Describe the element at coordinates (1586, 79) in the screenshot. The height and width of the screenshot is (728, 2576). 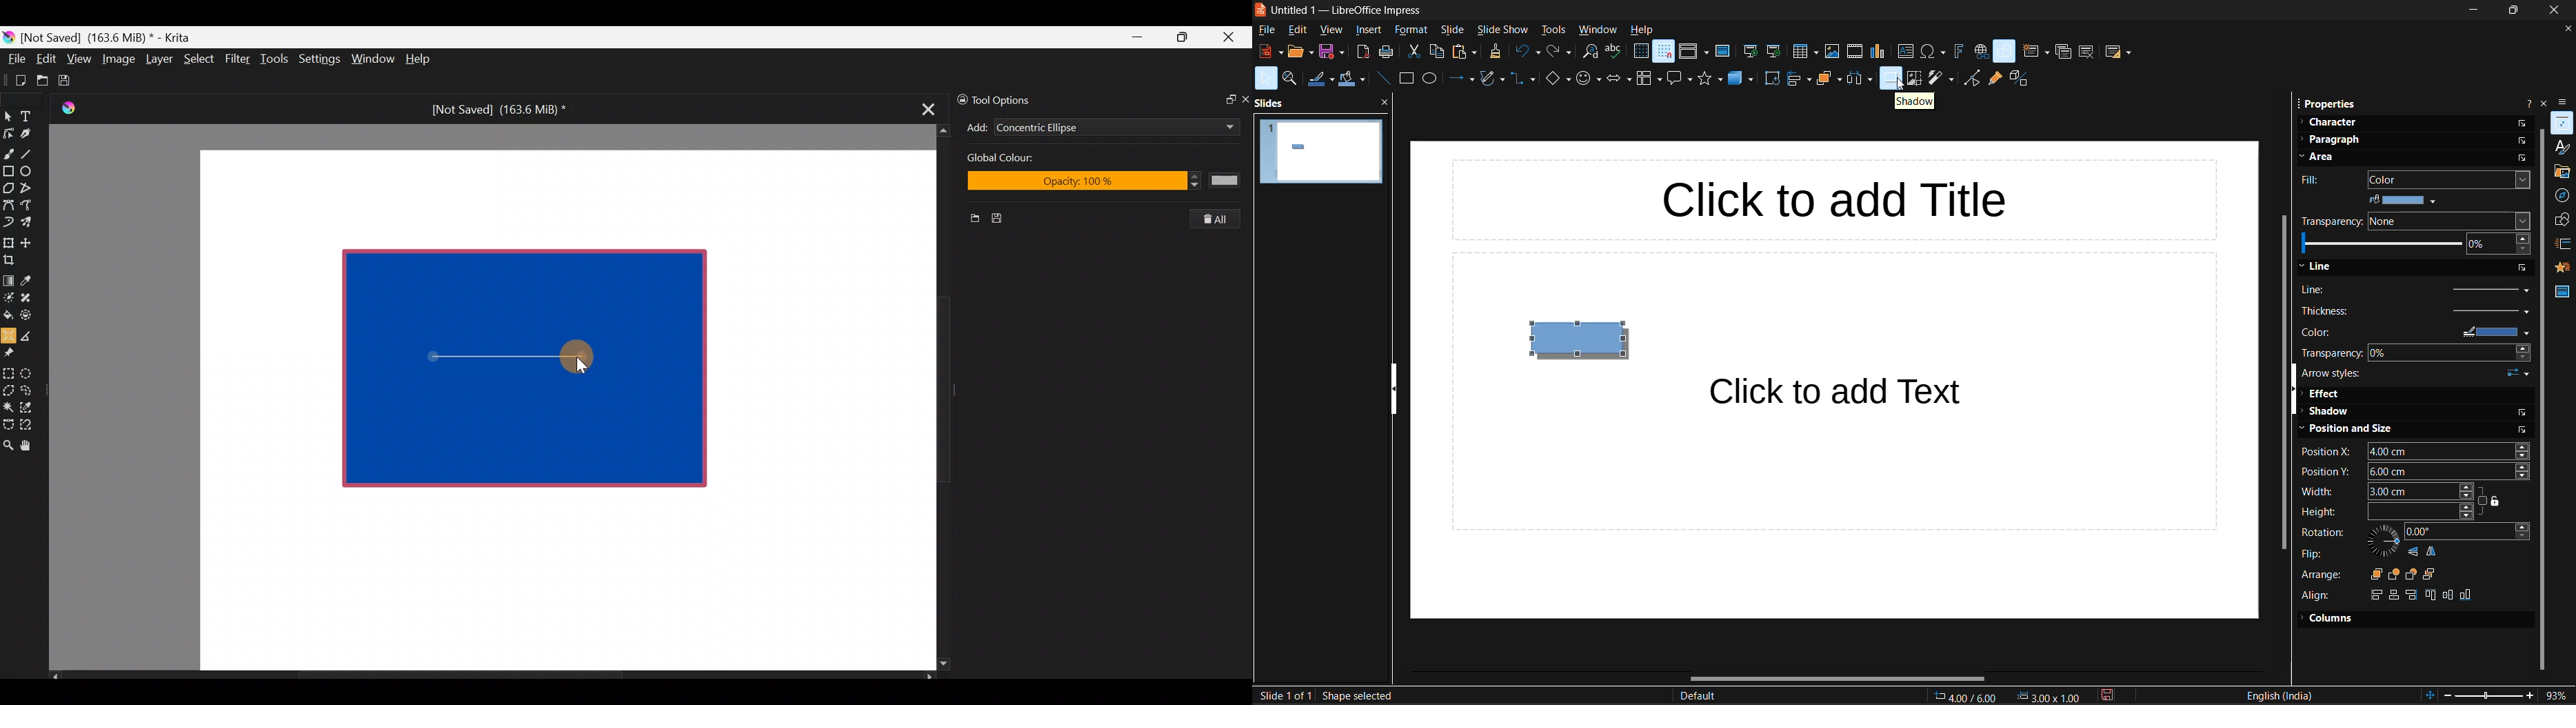
I see `symbol shapes` at that location.